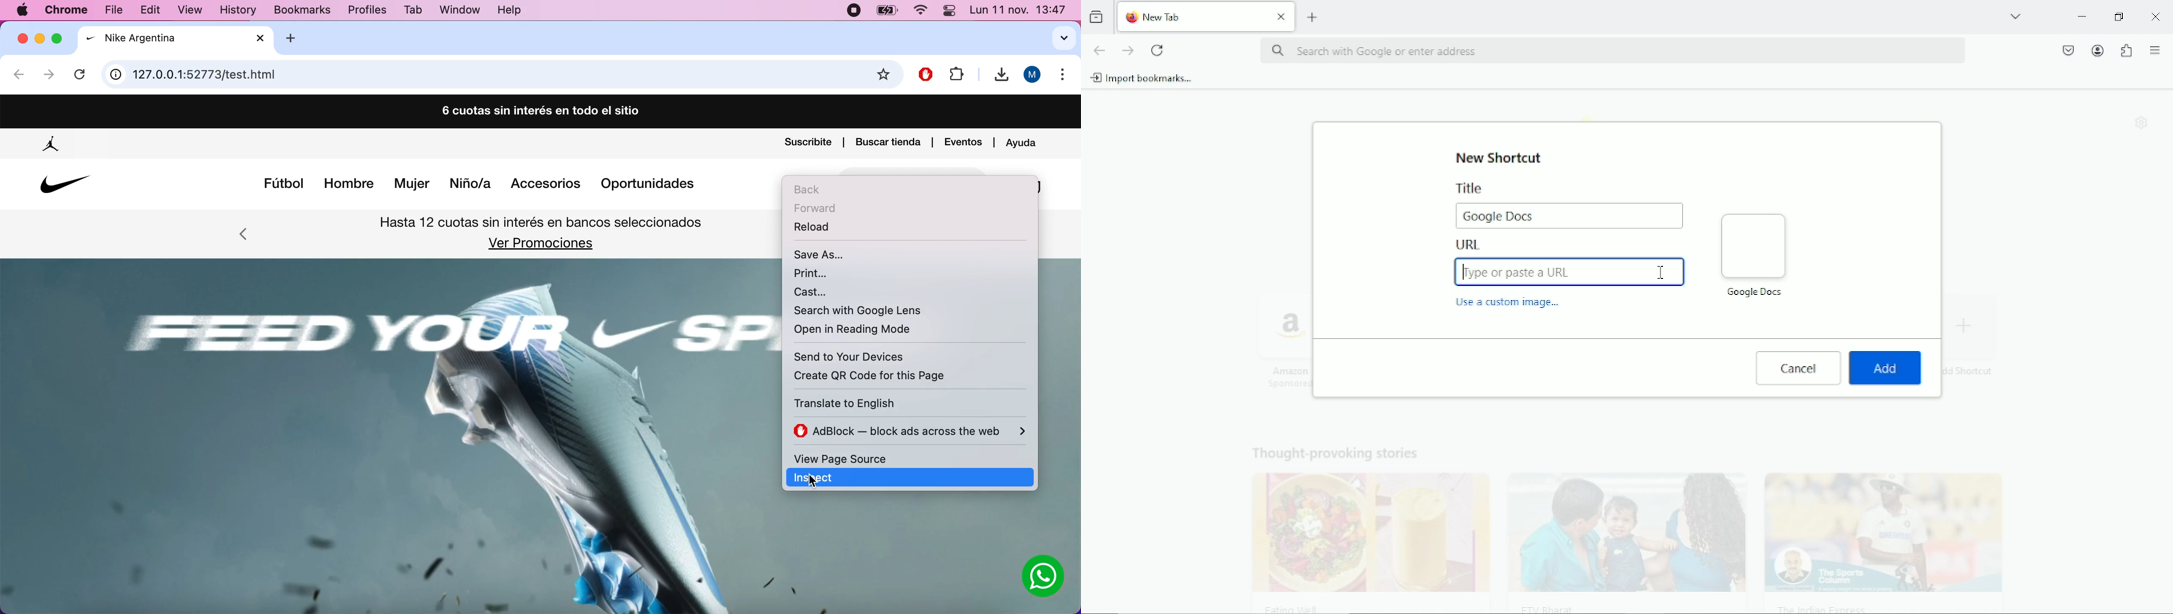 The image size is (2184, 616). I want to click on open application menu, so click(2155, 51).